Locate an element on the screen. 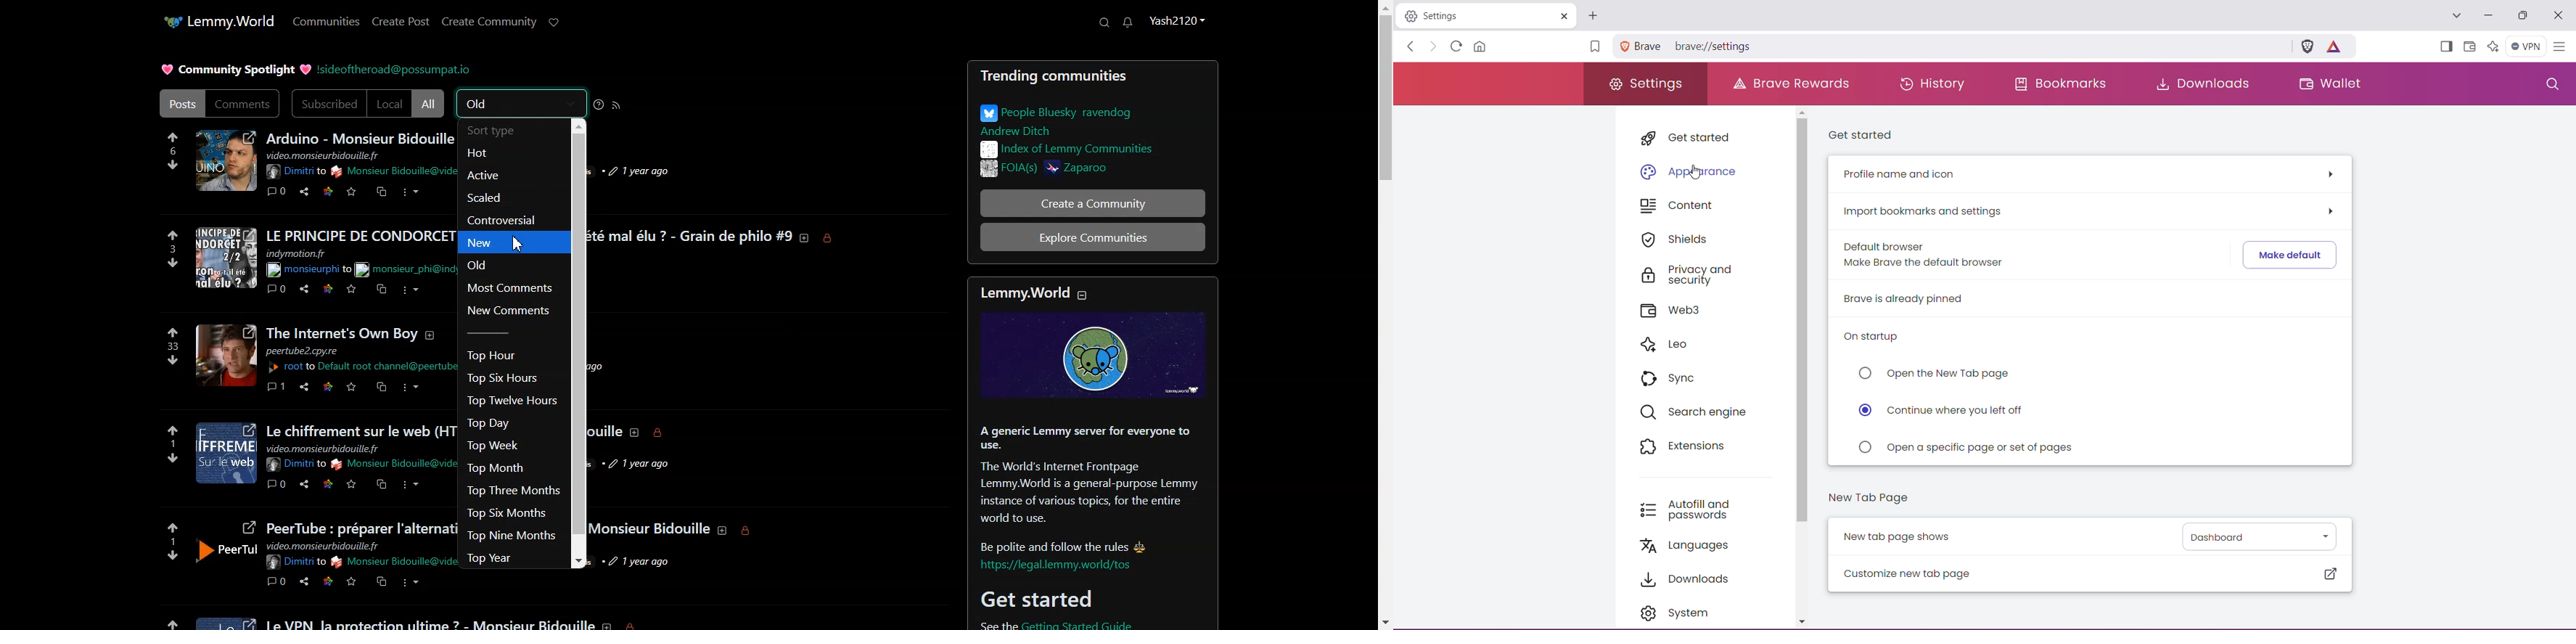  33 is located at coordinates (175, 345).